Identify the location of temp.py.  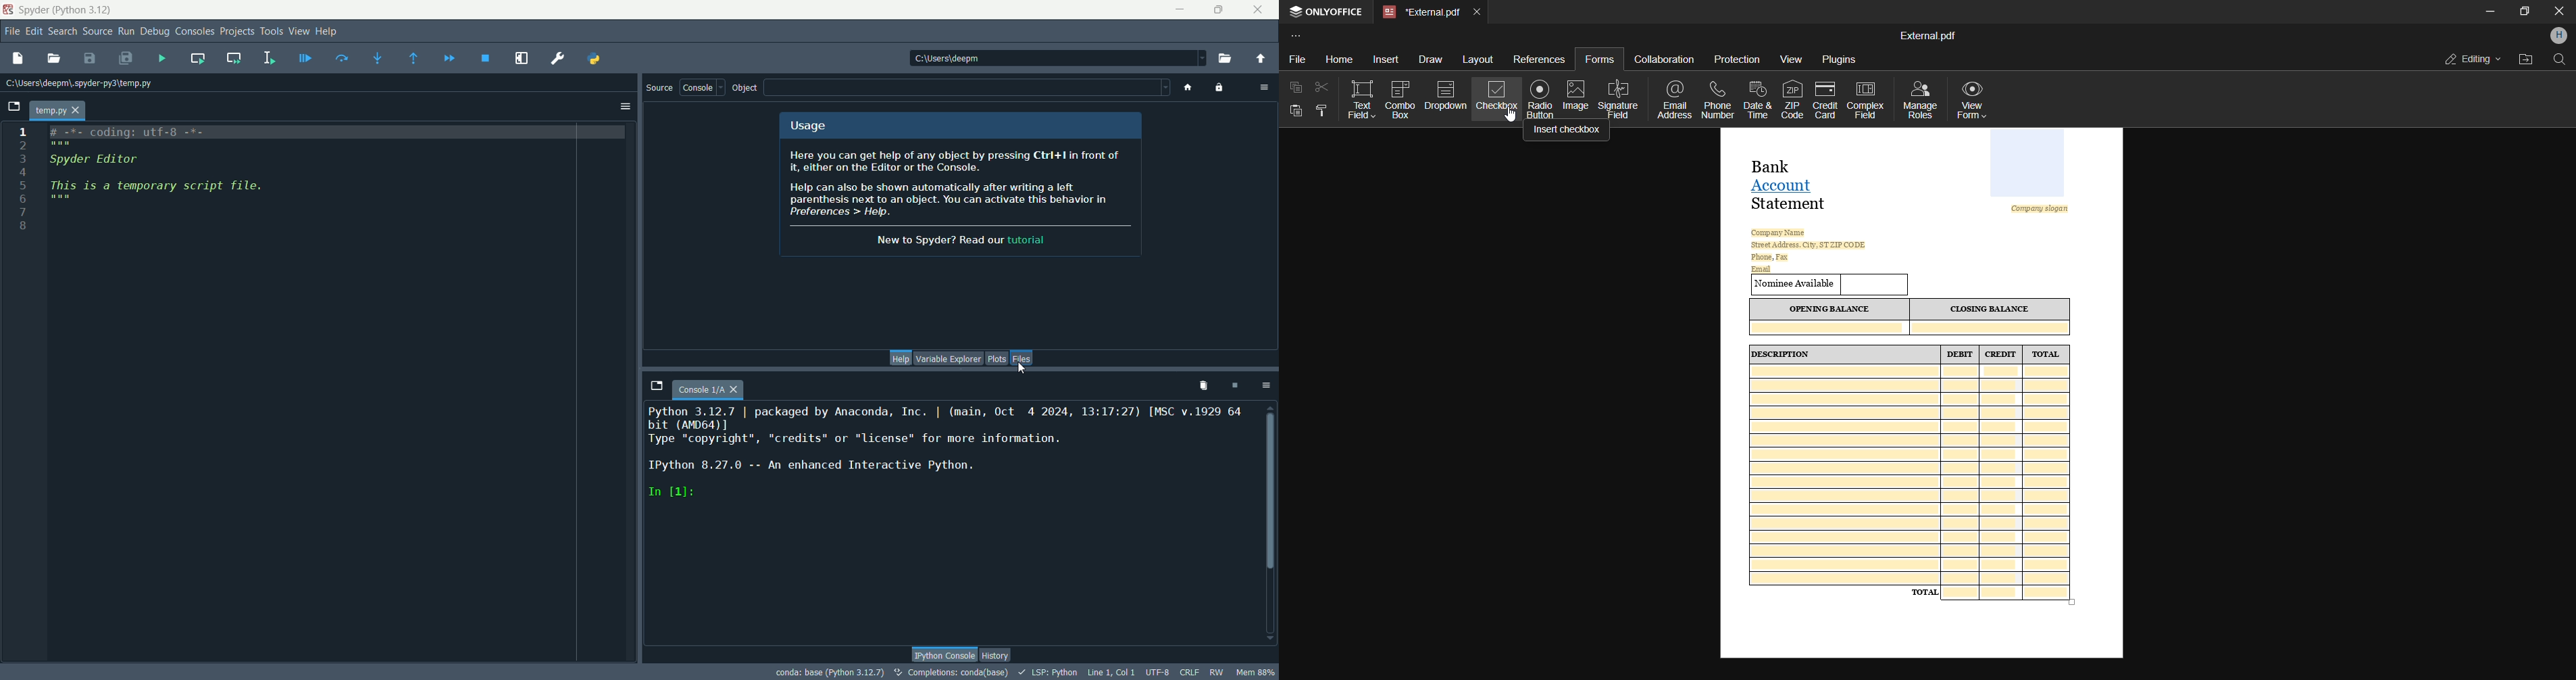
(59, 111).